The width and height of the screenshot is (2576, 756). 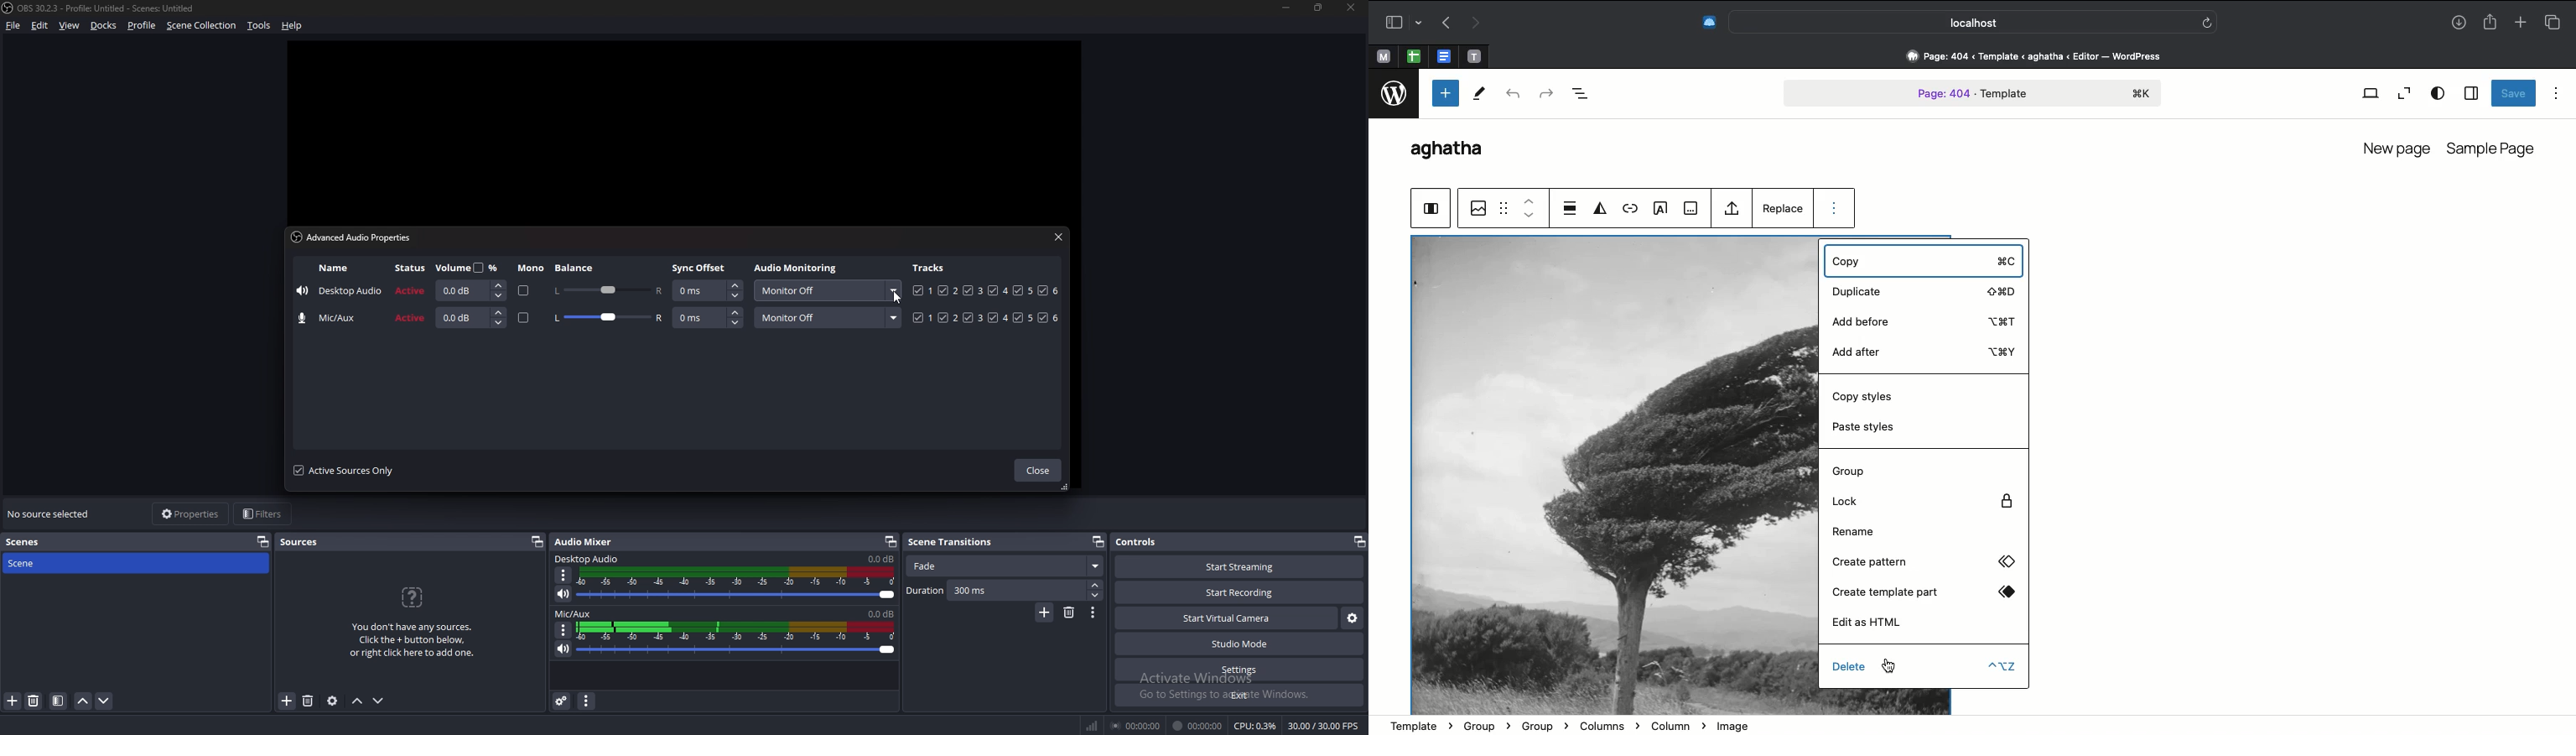 I want to click on Image, so click(x=1477, y=208).